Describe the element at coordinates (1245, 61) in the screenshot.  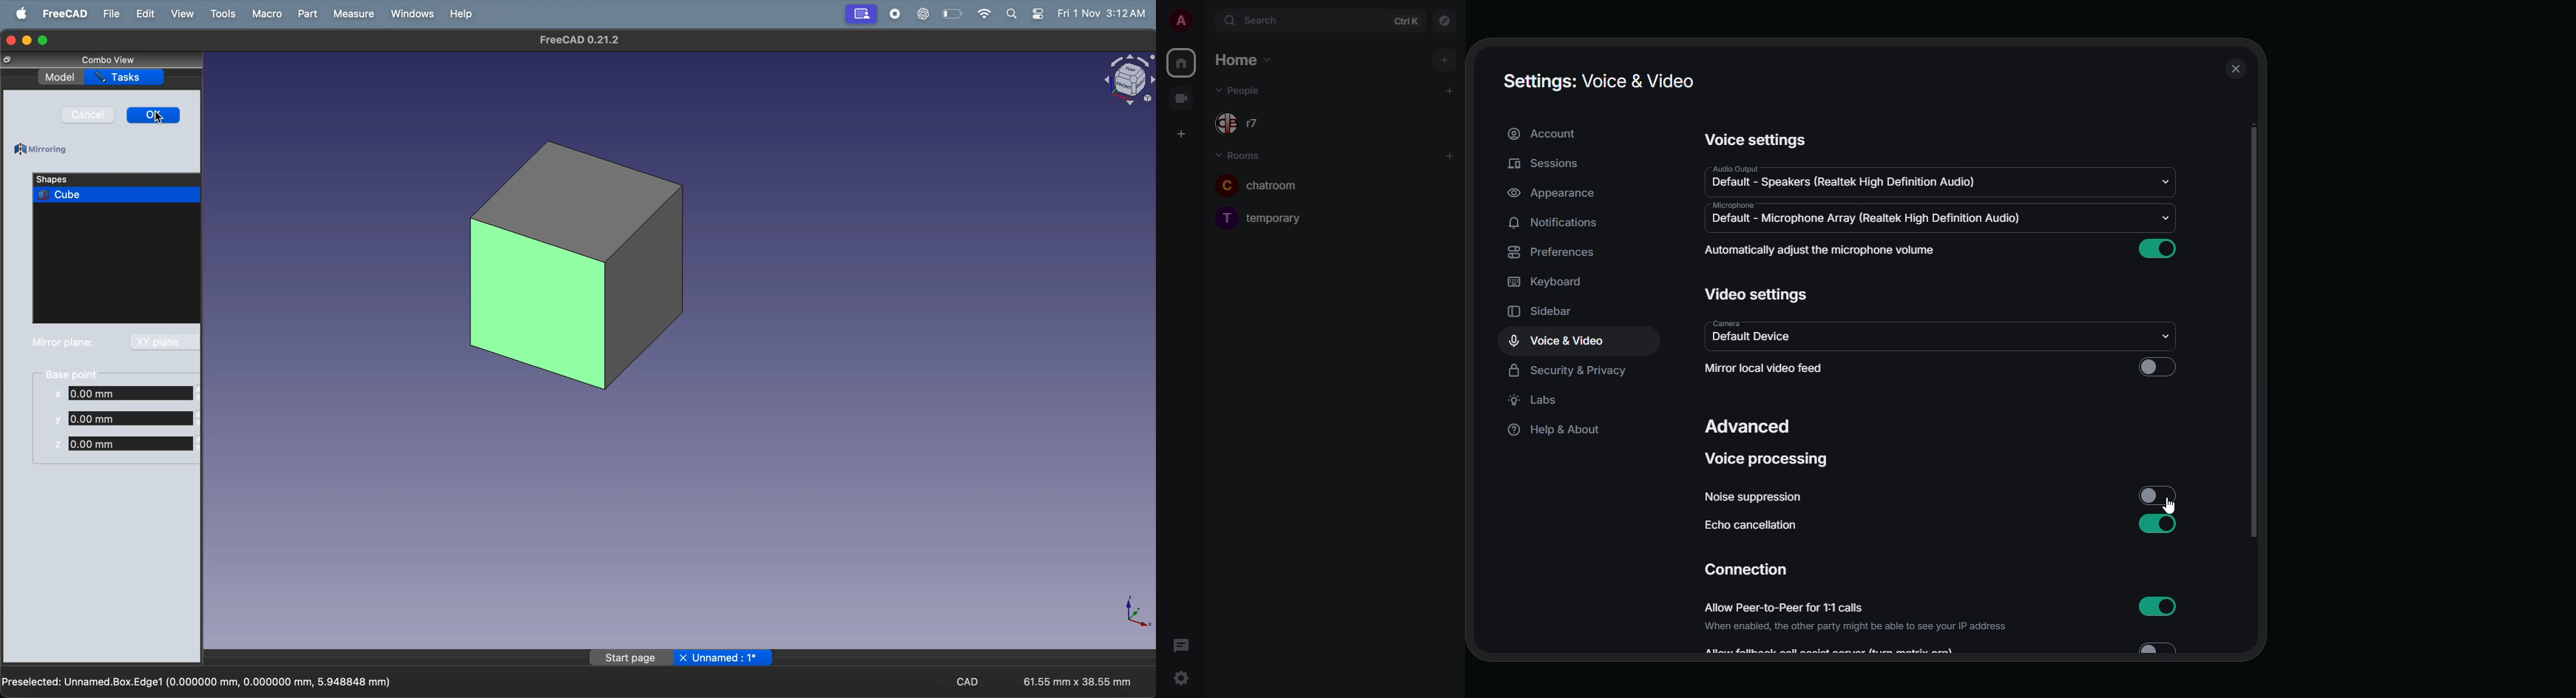
I see `home` at that location.